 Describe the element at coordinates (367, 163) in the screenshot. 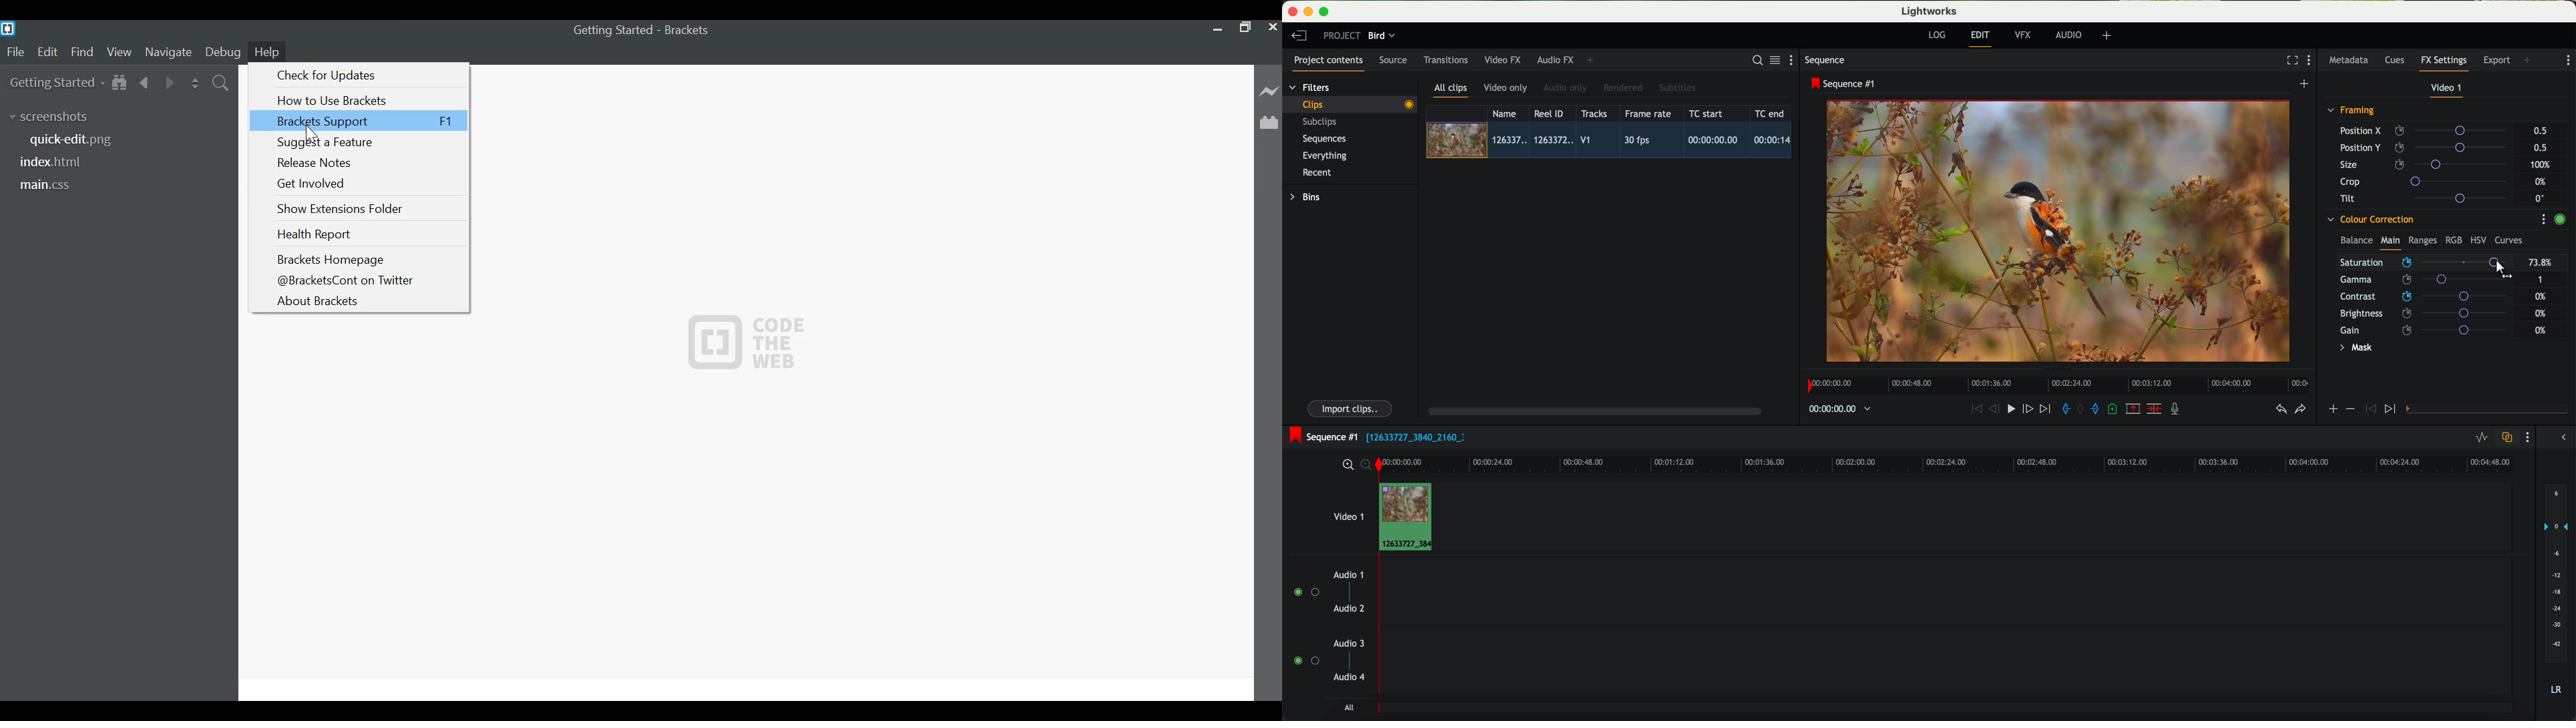

I see `Release Notes` at that location.